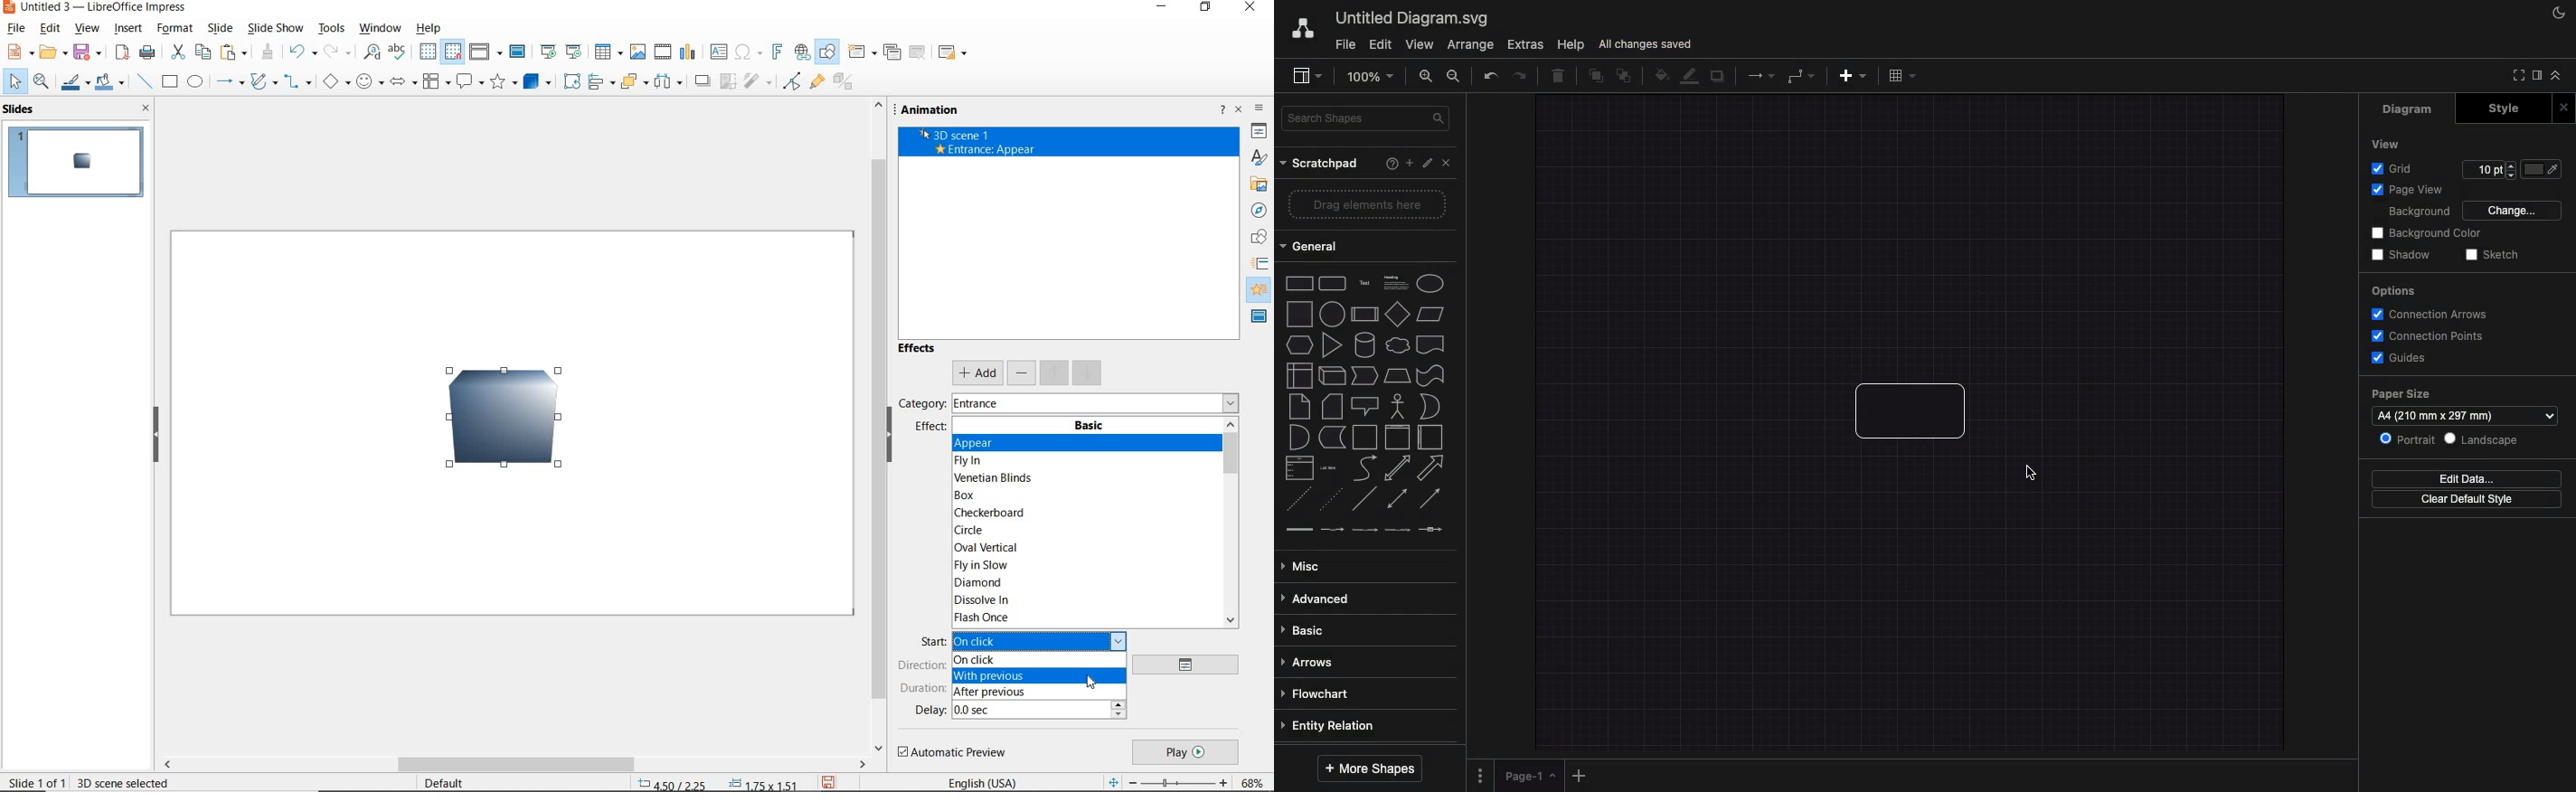 This screenshot has height=812, width=2576. Describe the element at coordinates (2410, 108) in the screenshot. I see `Diagram` at that location.